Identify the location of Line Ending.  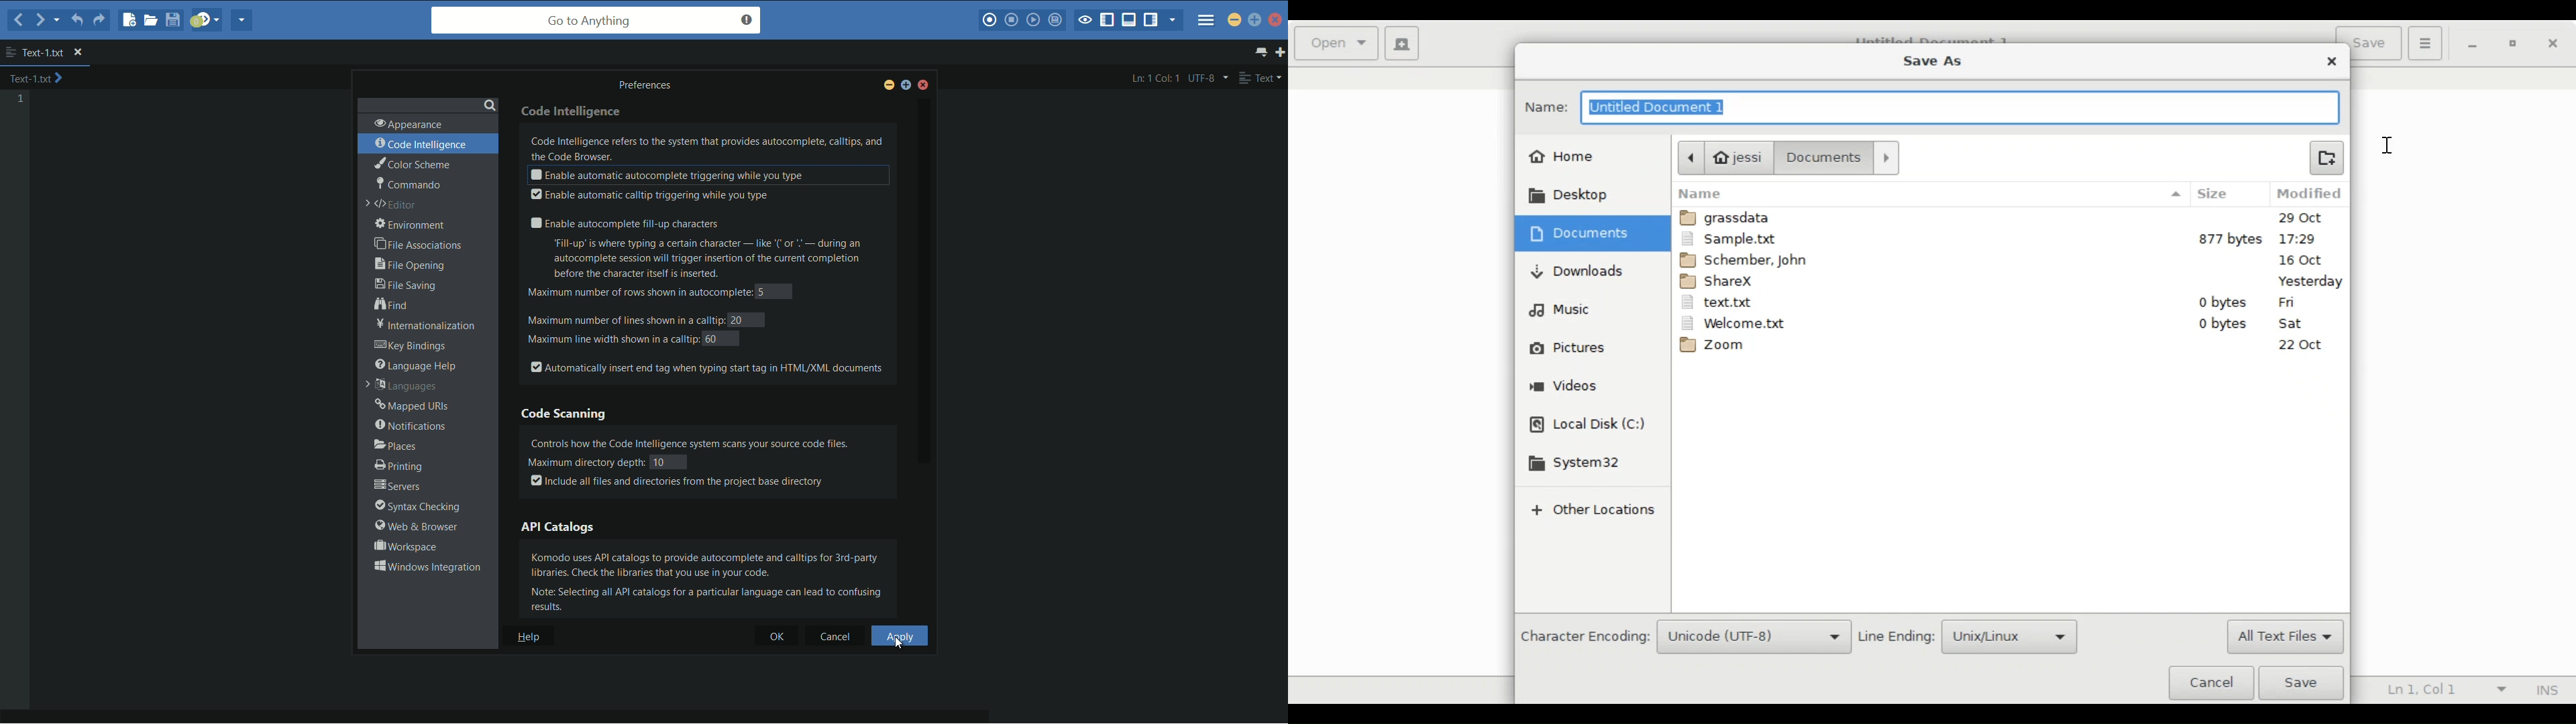
(1897, 637).